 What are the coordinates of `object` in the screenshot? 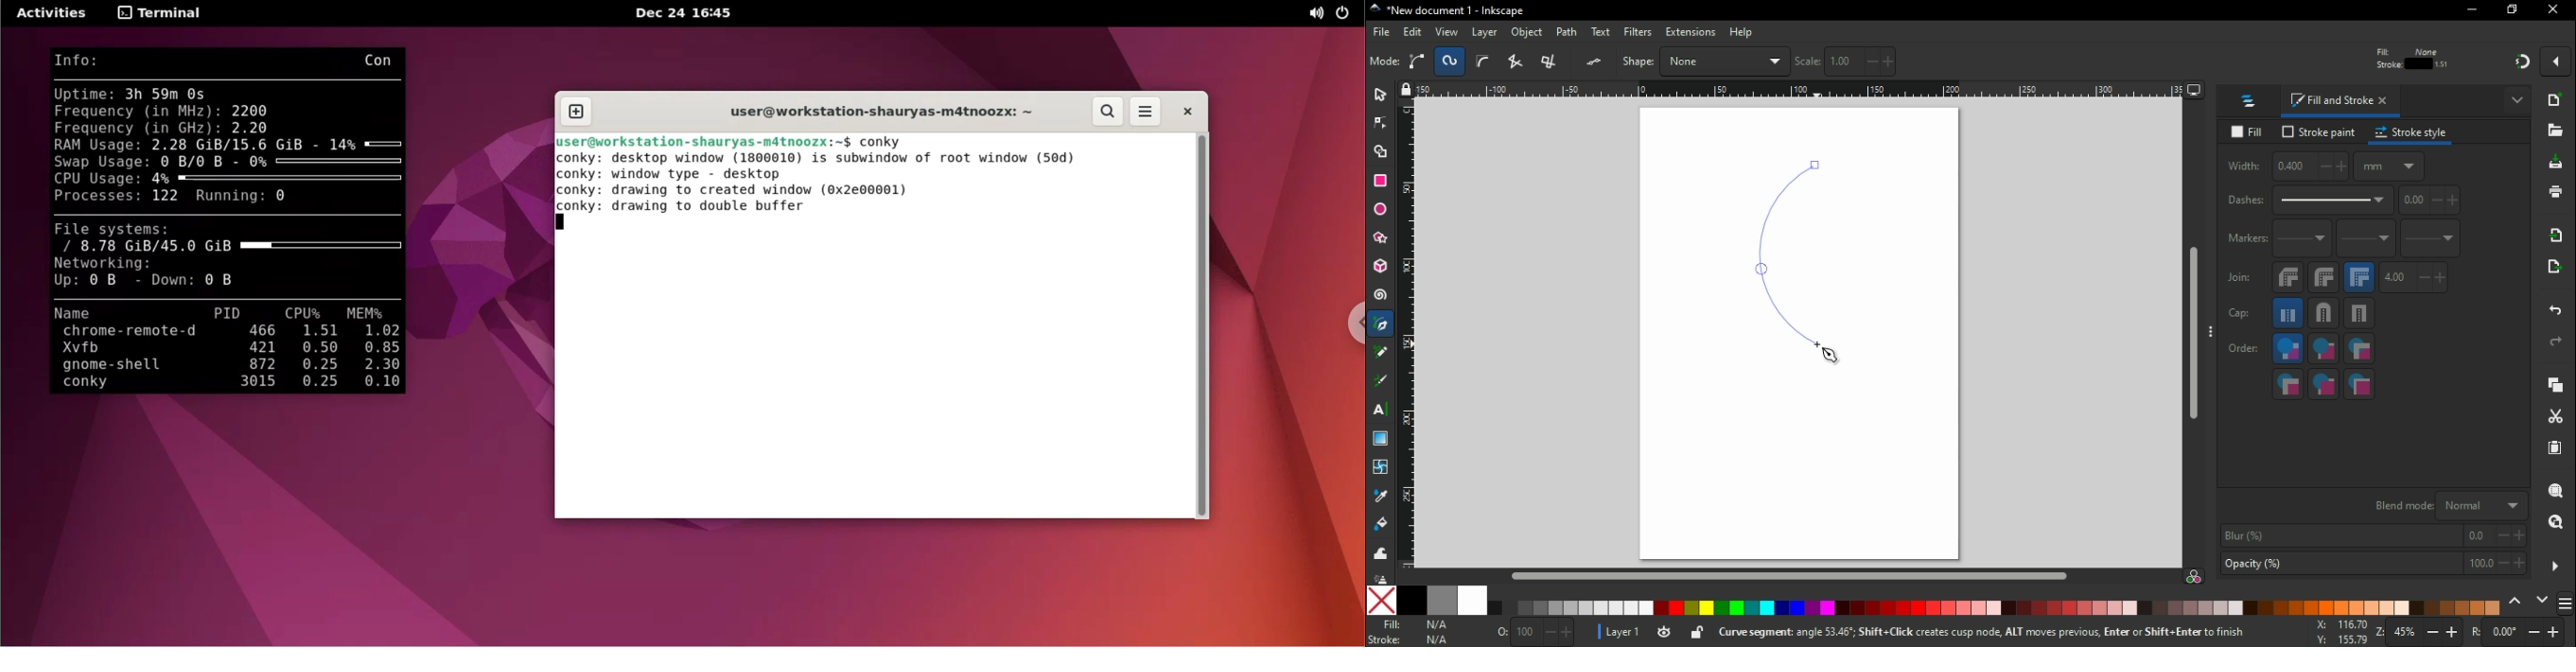 It's located at (1528, 33).